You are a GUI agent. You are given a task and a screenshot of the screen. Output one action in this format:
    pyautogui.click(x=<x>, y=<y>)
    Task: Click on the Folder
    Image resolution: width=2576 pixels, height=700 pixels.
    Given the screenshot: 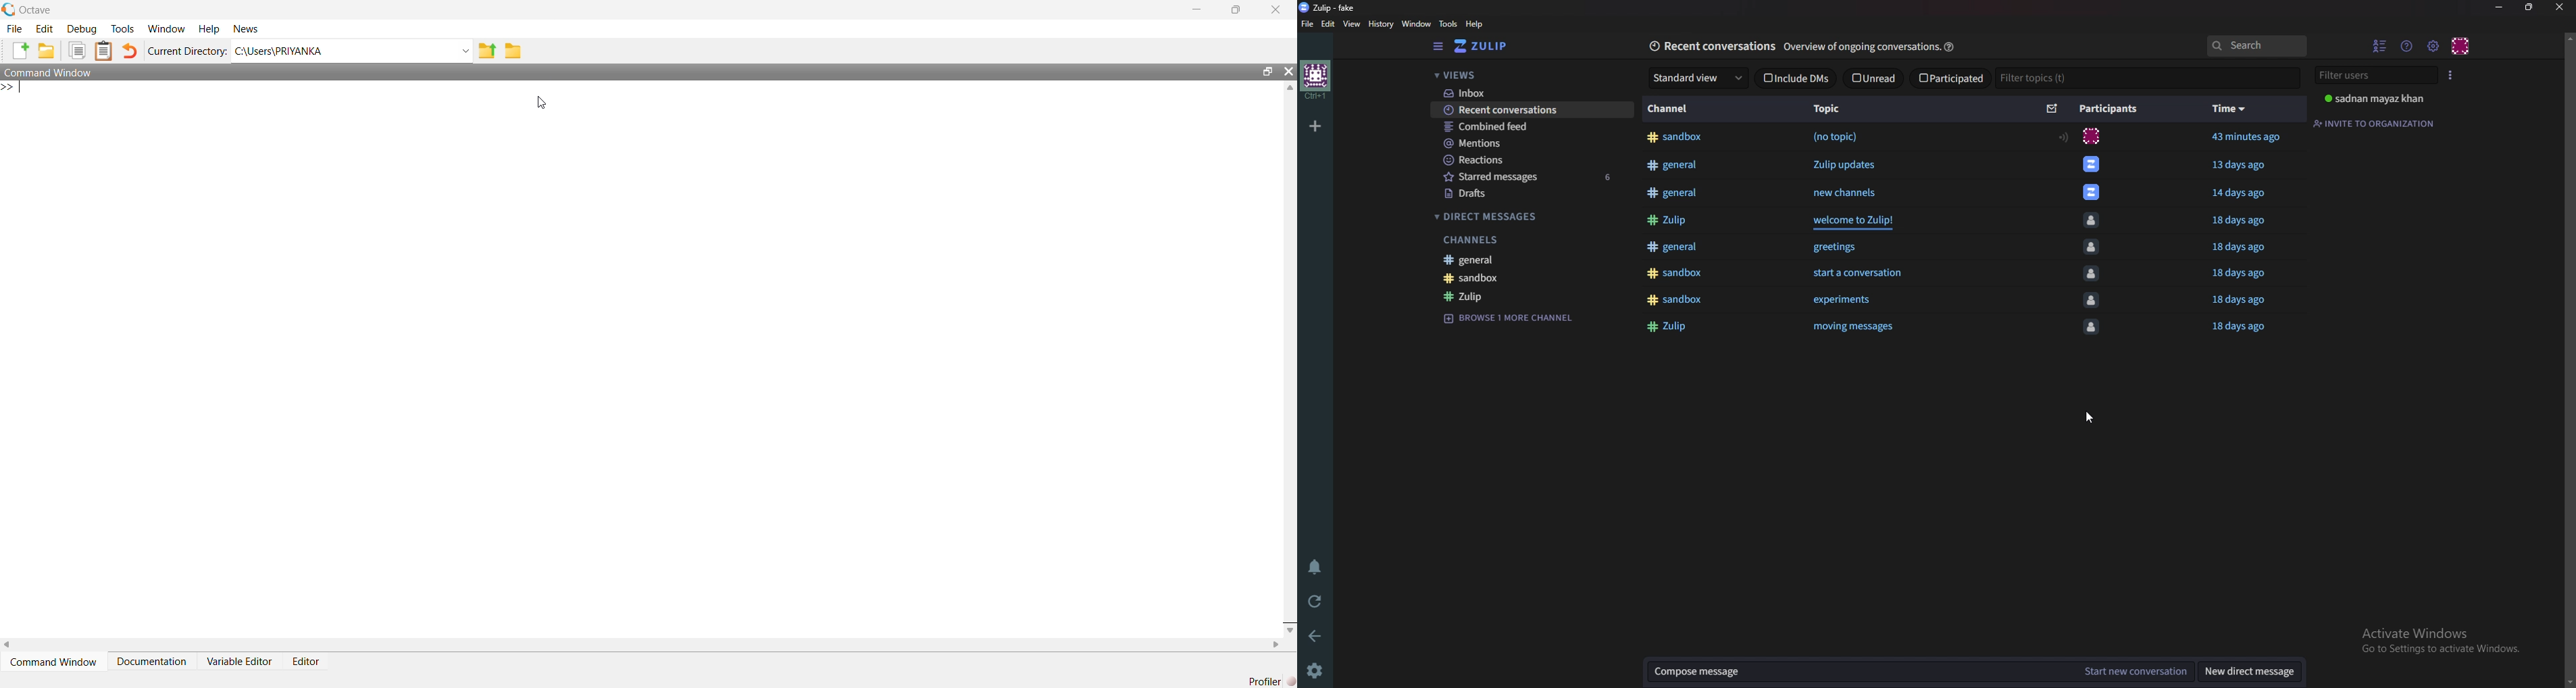 What is the action you would take?
    pyautogui.click(x=512, y=51)
    